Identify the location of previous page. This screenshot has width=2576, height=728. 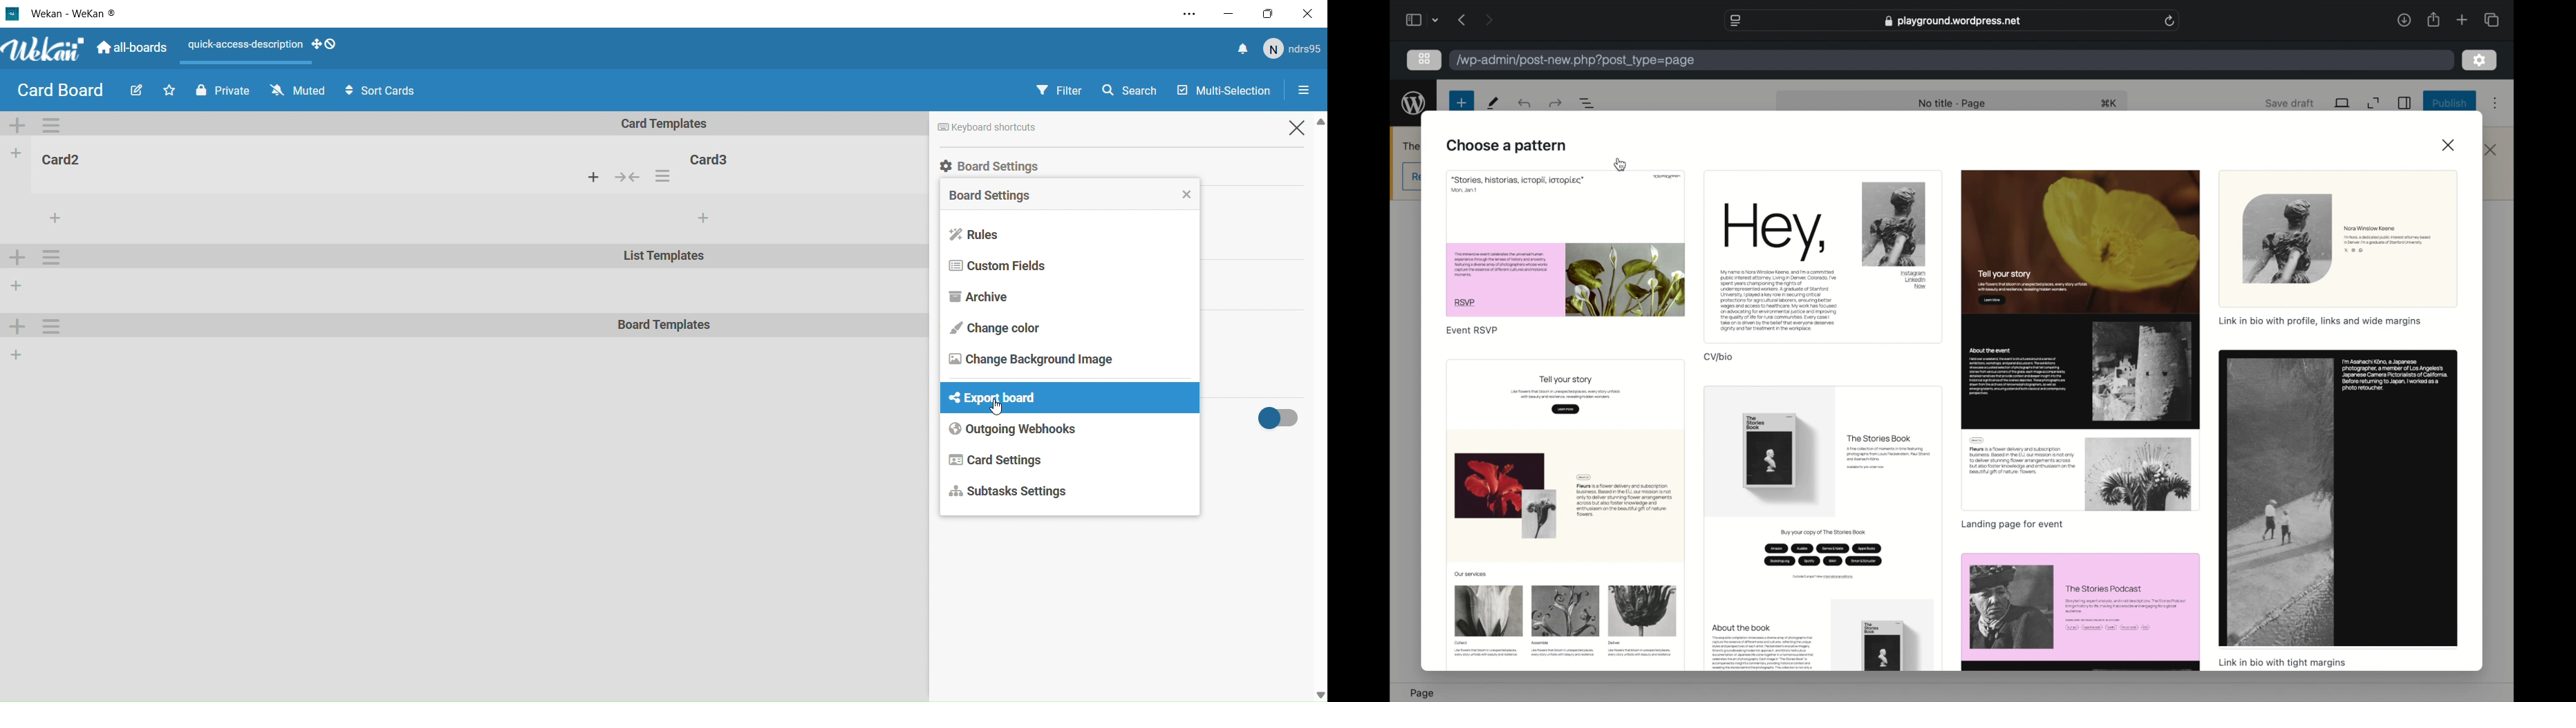
(1461, 20).